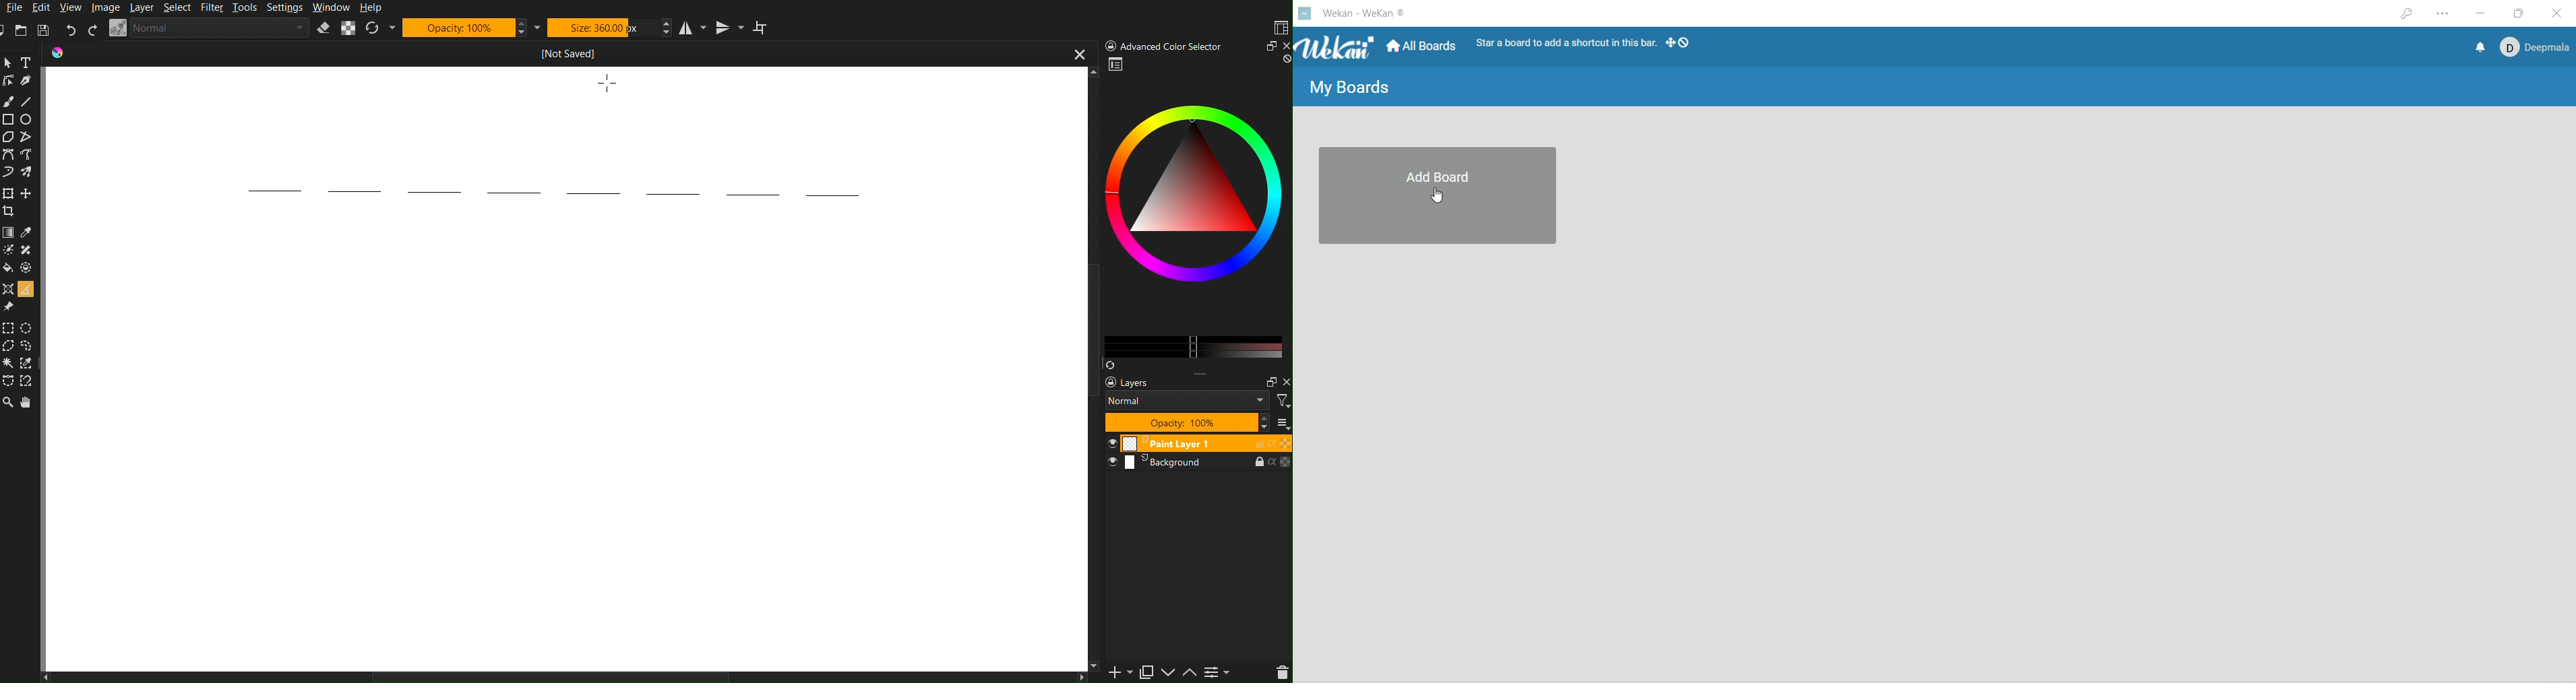  I want to click on Open, so click(23, 31).